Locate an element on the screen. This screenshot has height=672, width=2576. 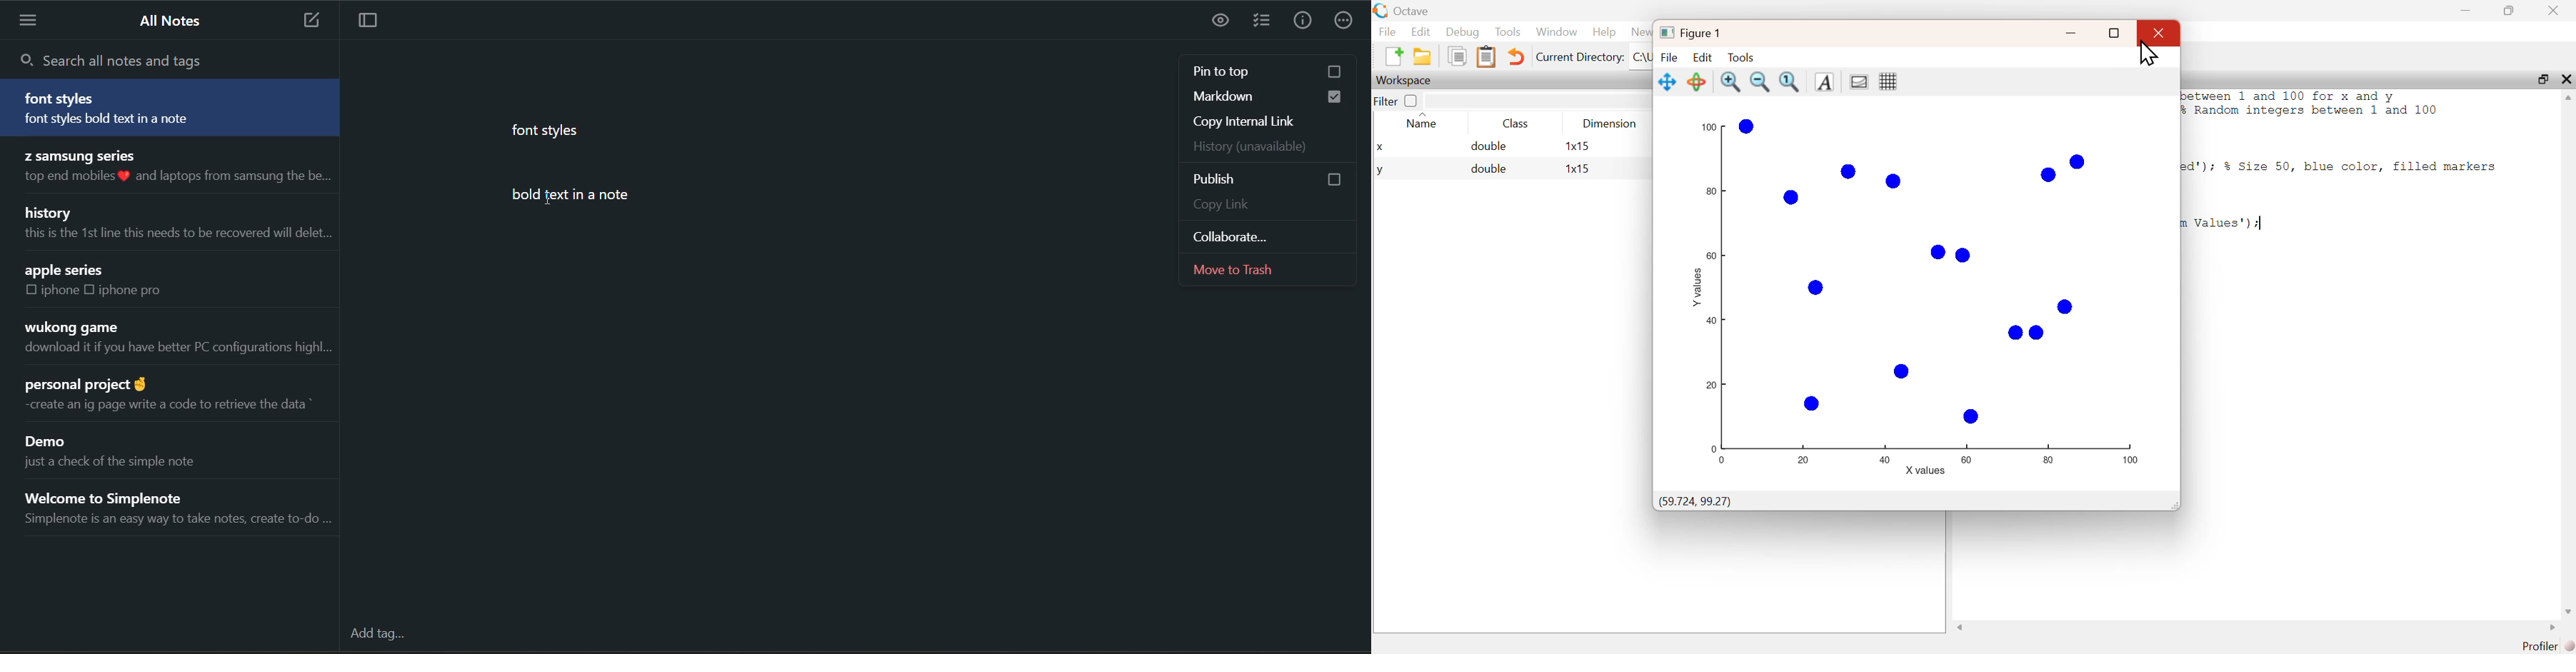
Name is located at coordinates (1424, 122).